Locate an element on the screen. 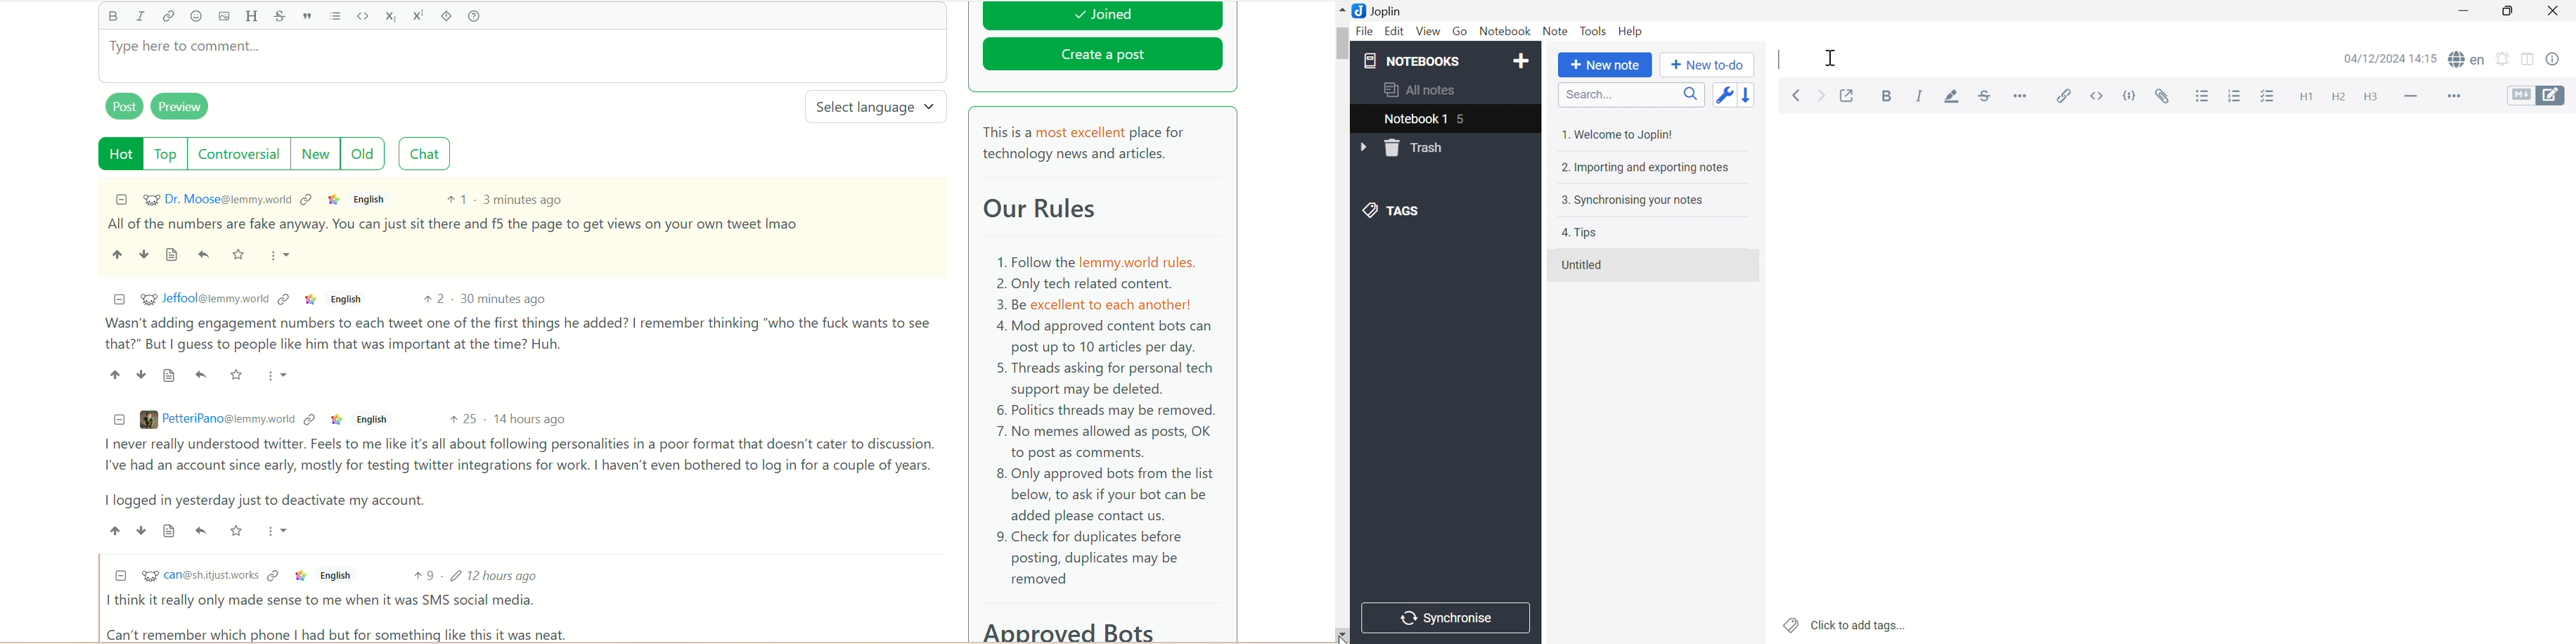 This screenshot has width=2576, height=644. Toggle sort order field: custom order -> updated date is located at coordinates (1724, 94).